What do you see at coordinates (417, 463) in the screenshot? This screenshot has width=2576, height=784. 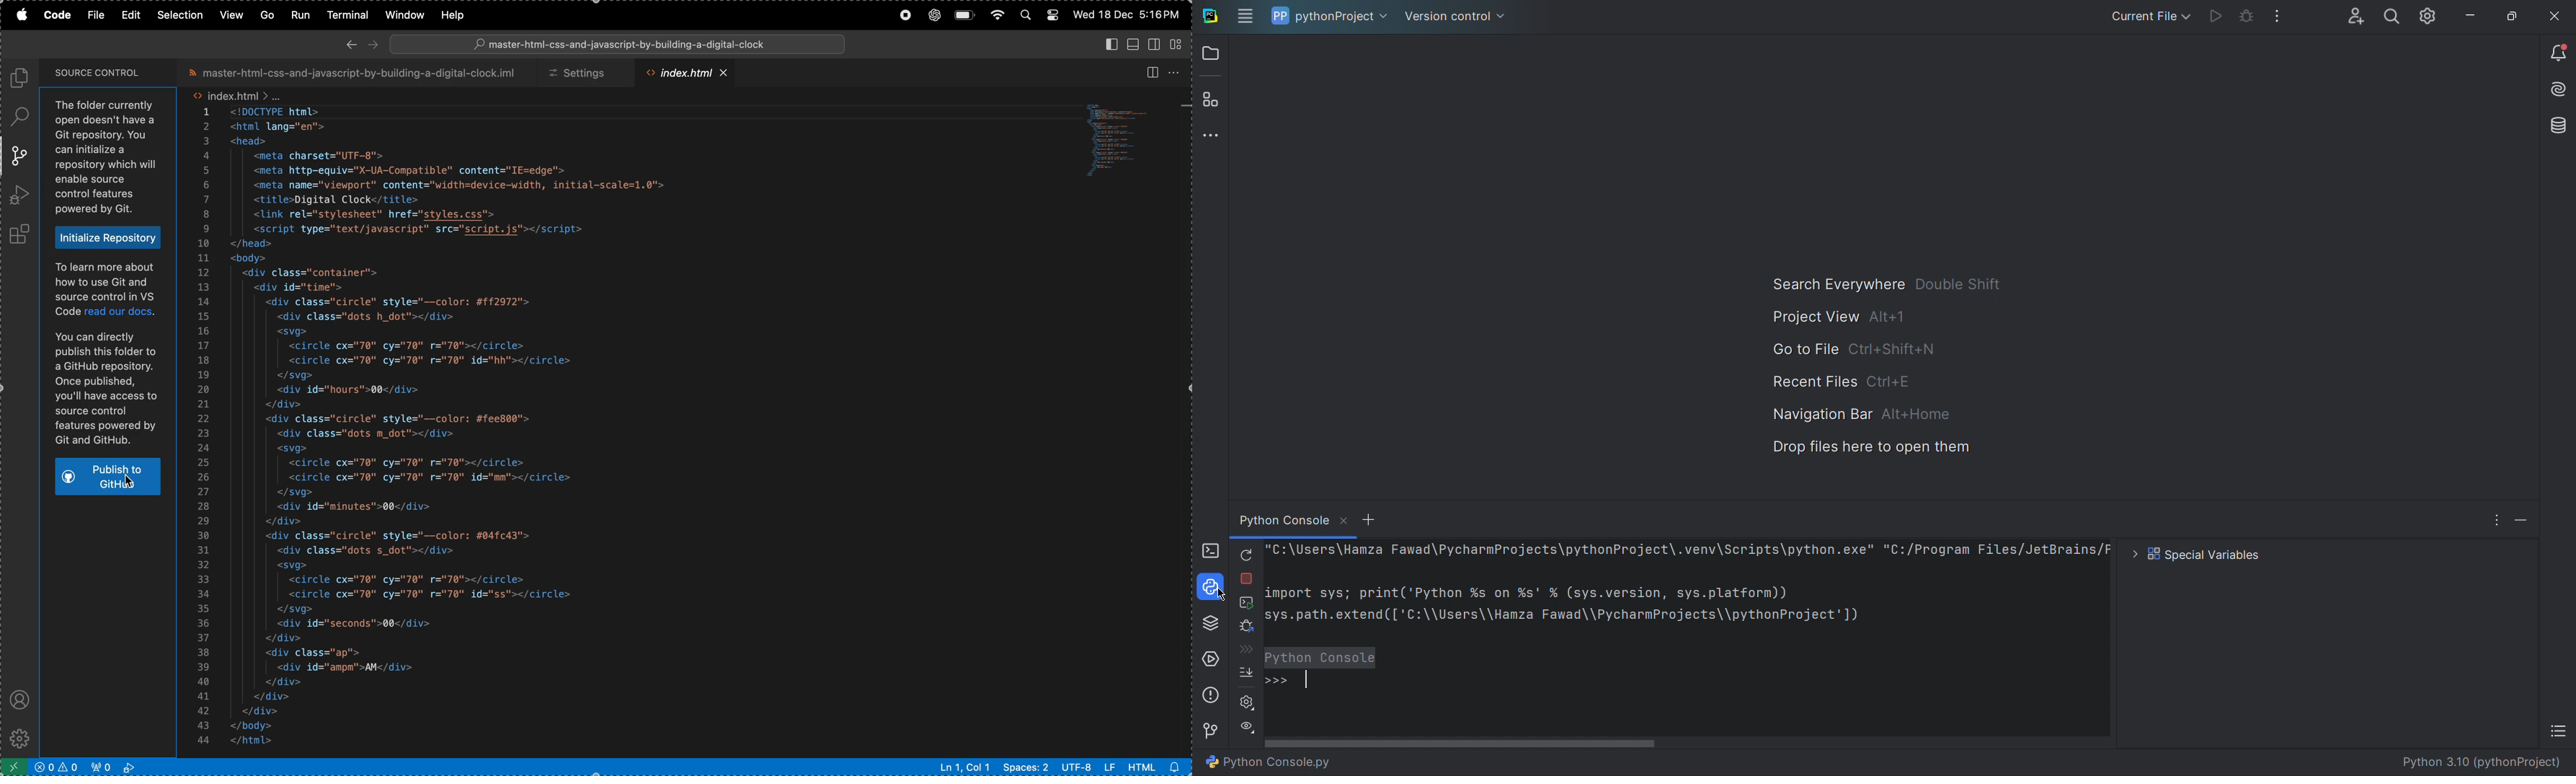 I see `<circle cx="70" cy="70" r="70"></circle>` at bounding box center [417, 463].